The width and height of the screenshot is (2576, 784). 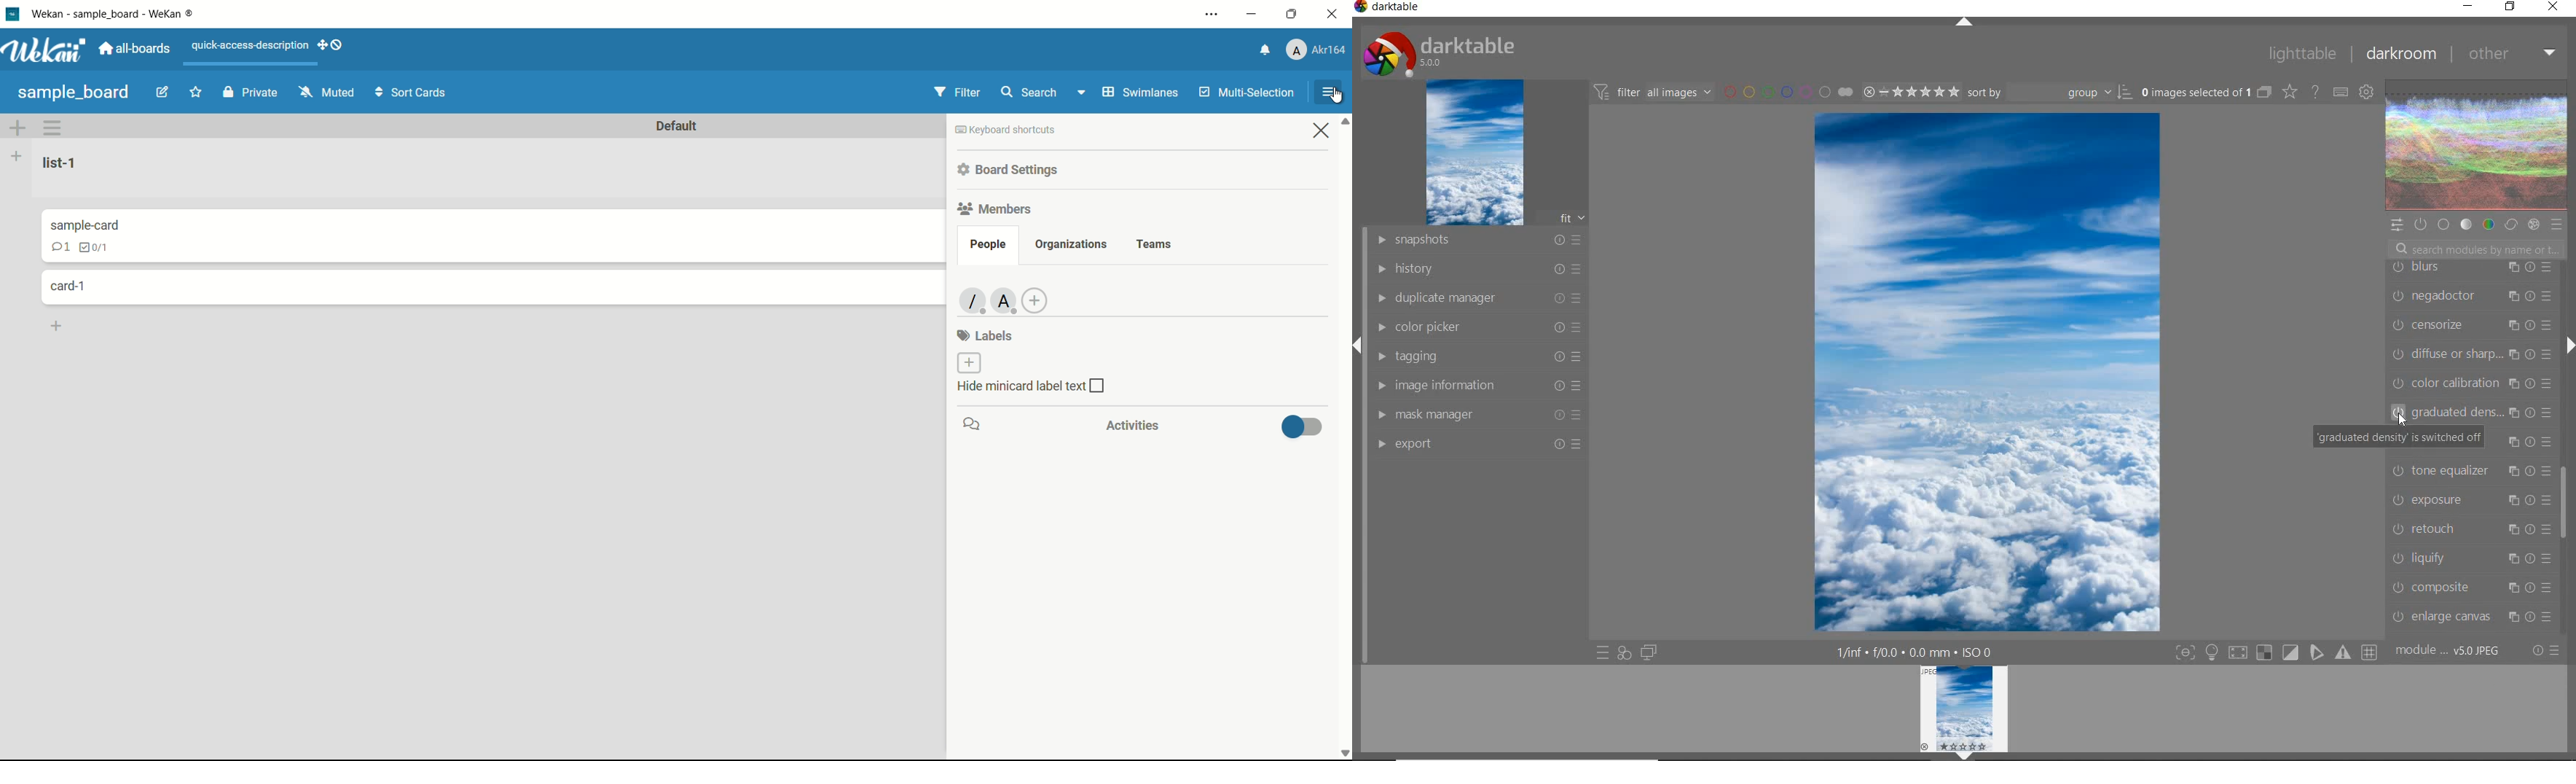 What do you see at coordinates (2445, 225) in the screenshot?
I see `BASE` at bounding box center [2445, 225].